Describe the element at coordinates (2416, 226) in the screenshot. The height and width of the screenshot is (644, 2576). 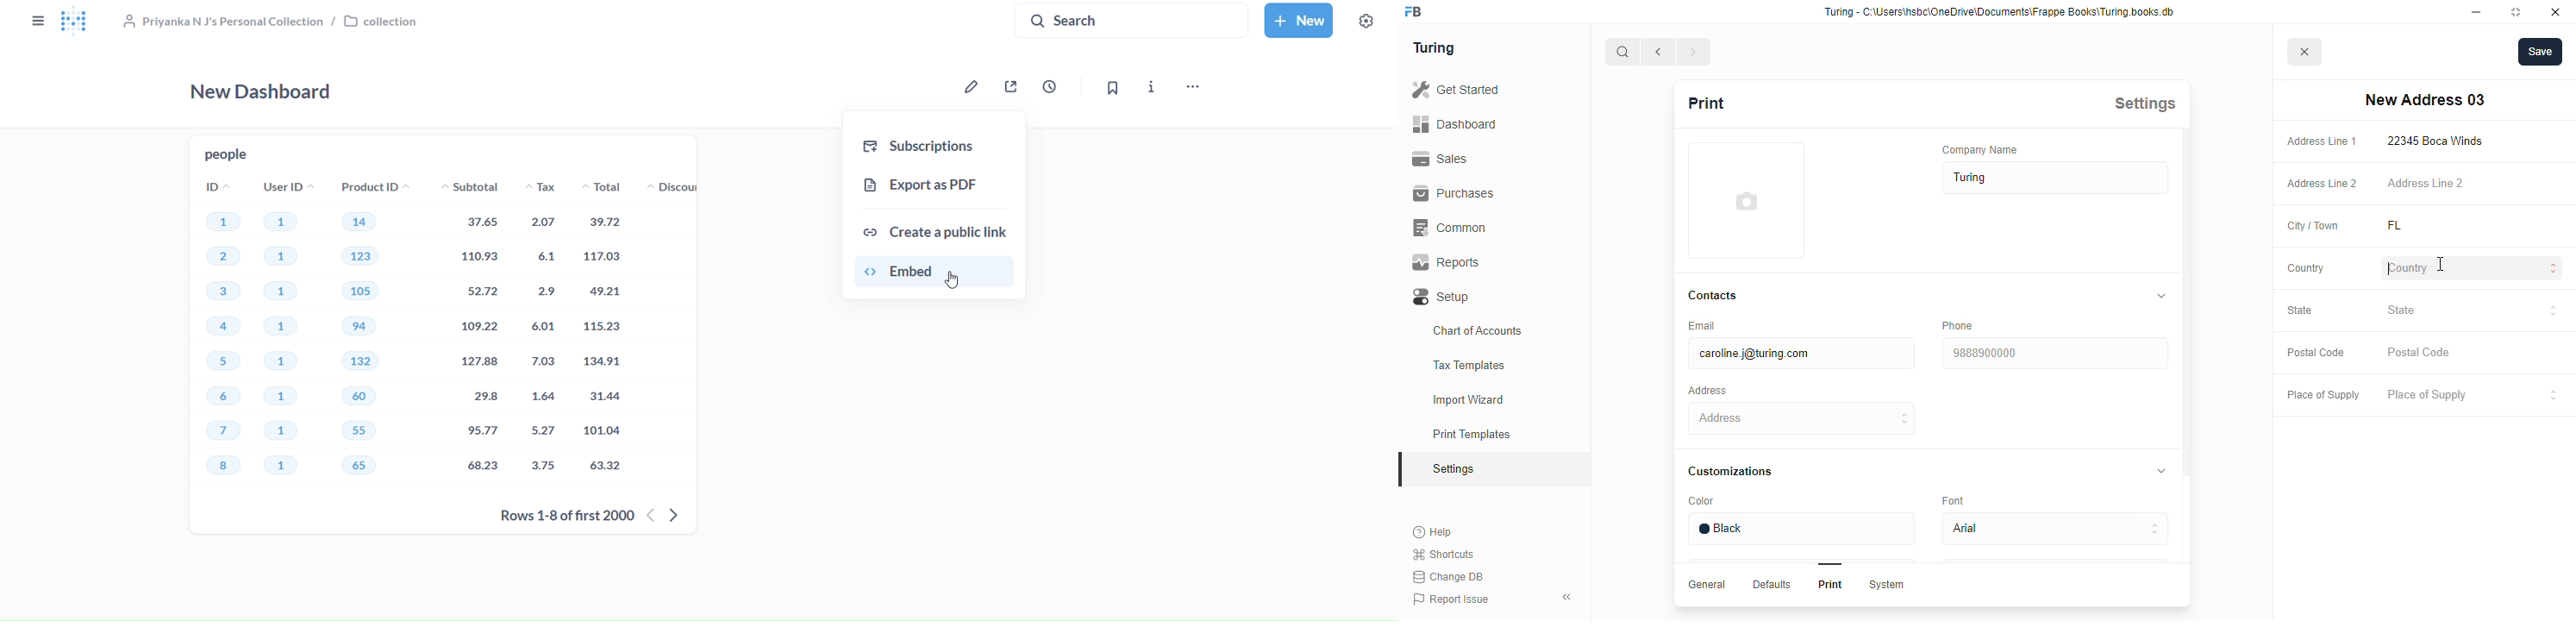
I see `FL` at that location.